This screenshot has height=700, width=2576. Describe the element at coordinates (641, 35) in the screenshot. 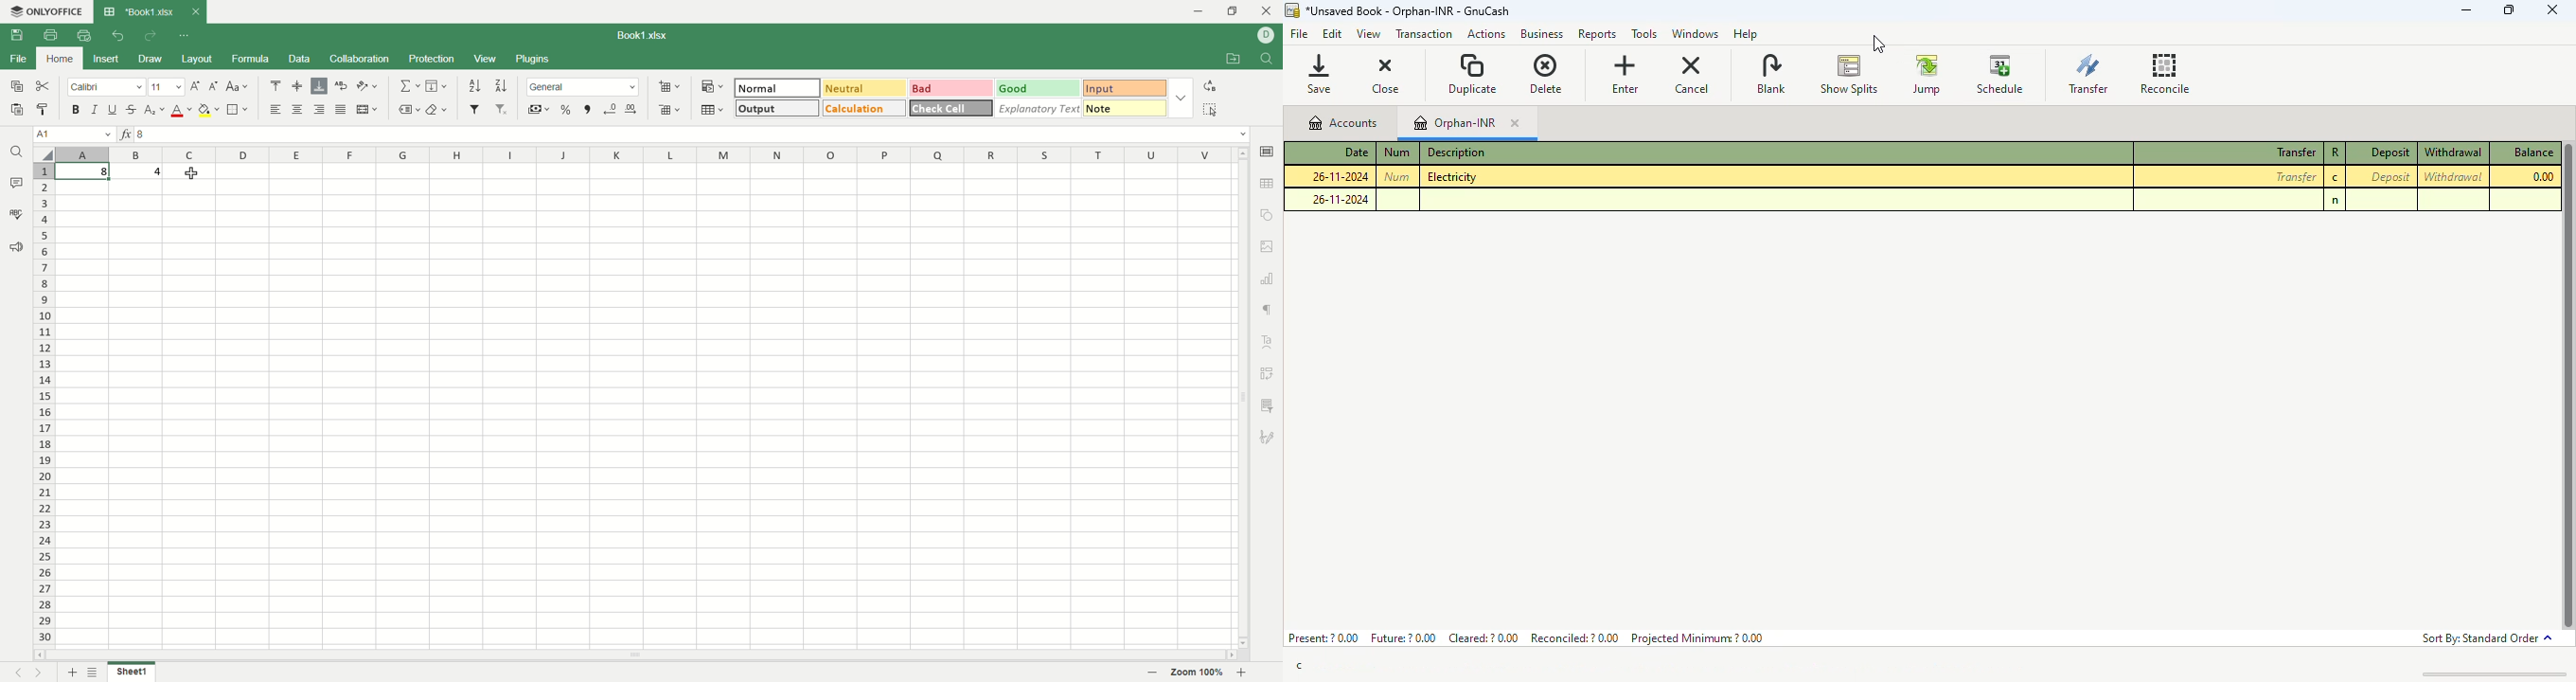

I see `Book 1.xlsx` at that location.